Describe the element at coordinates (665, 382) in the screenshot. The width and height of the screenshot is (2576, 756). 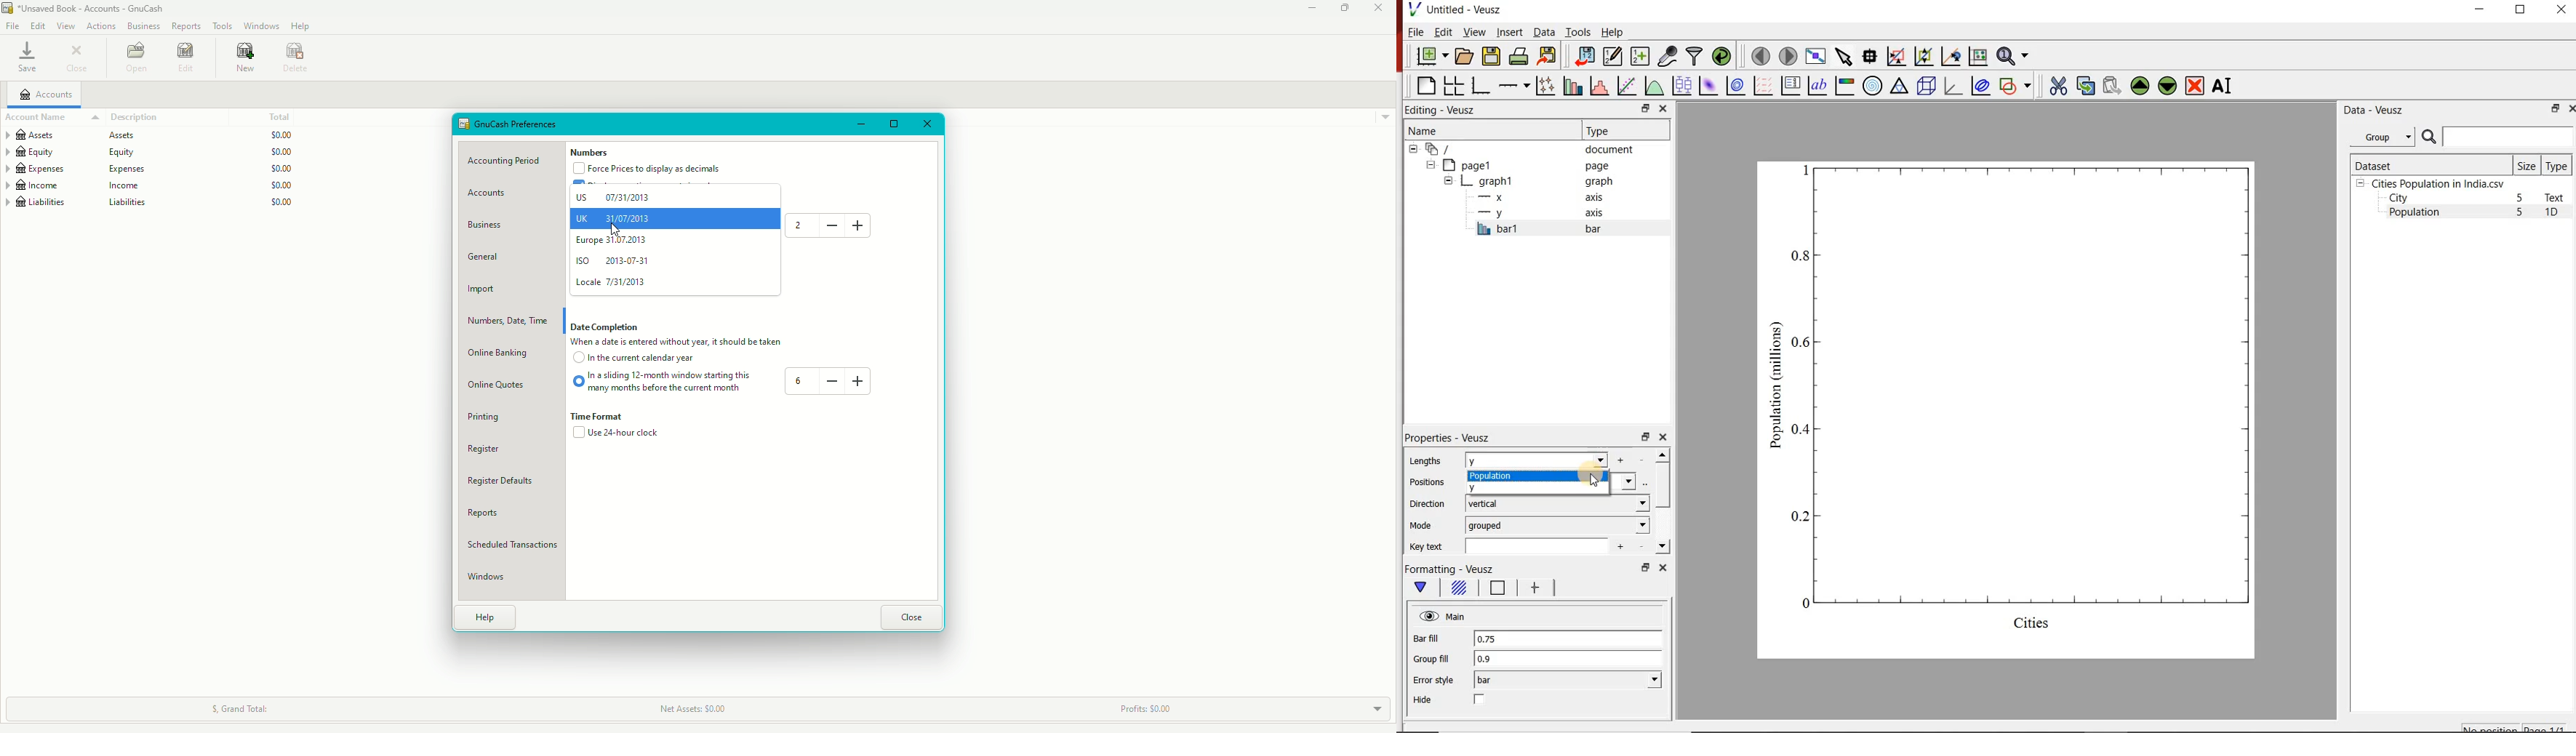
I see `Sliding 12-month window` at that location.